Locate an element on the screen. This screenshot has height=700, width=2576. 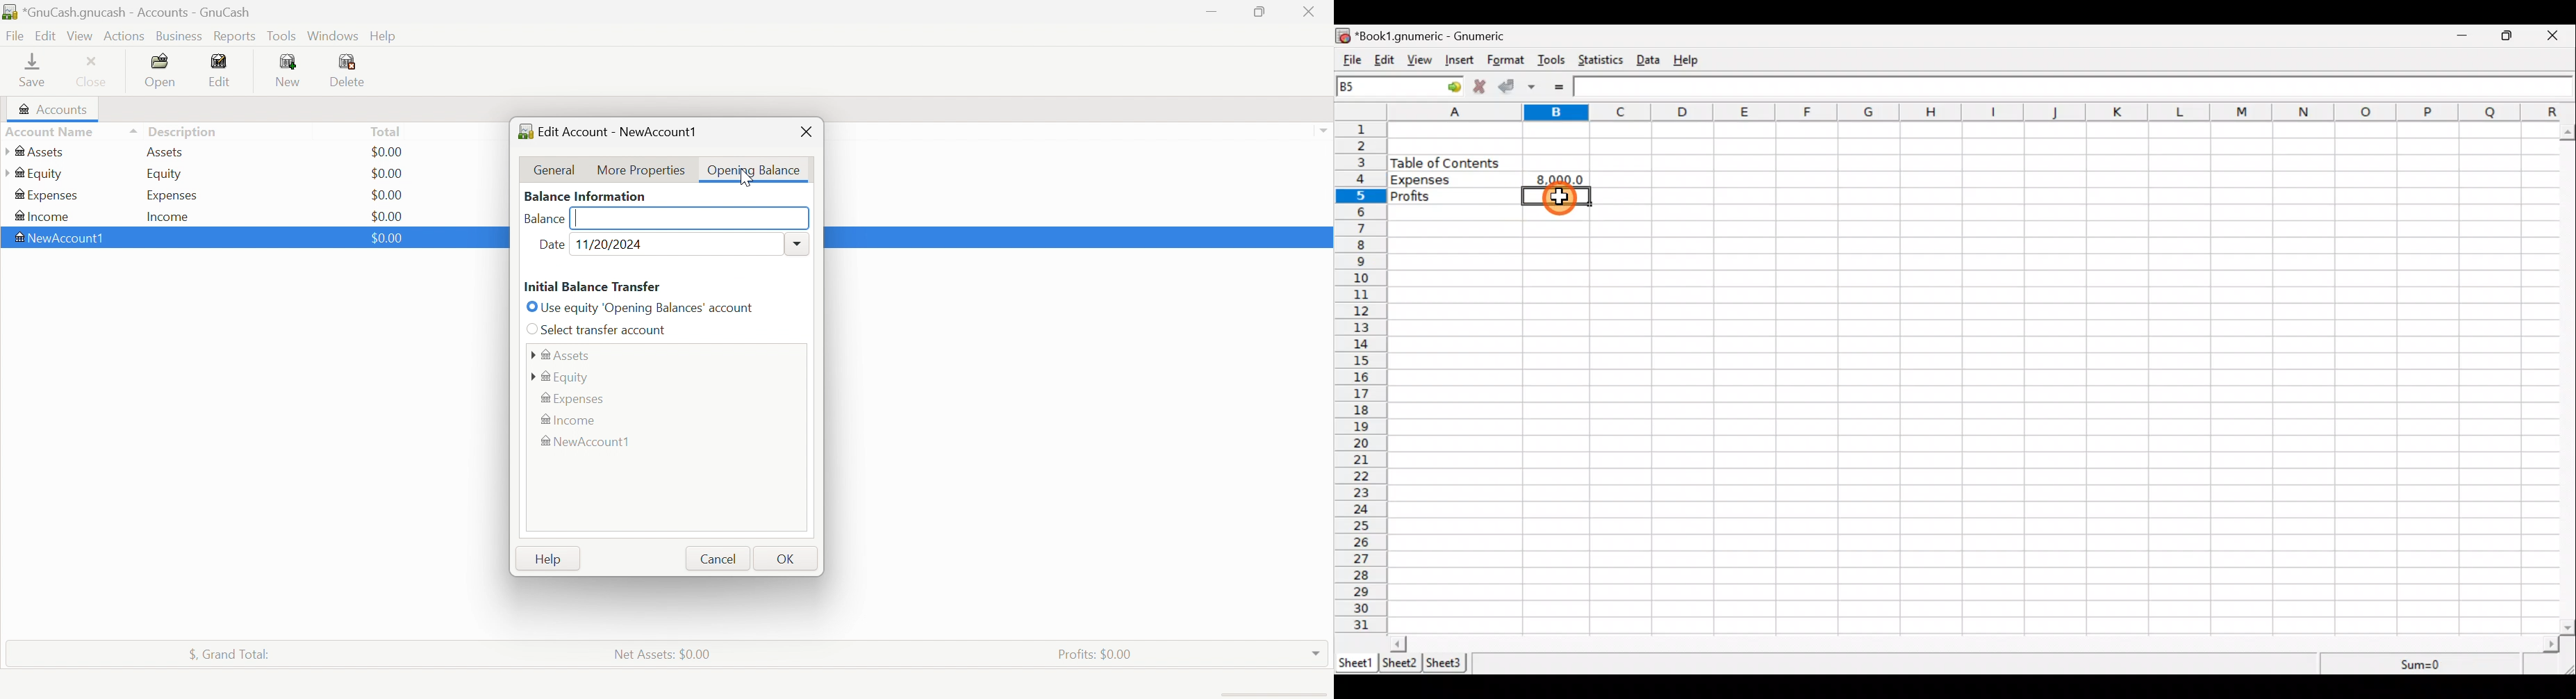
Maximize/Minimize is located at coordinates (2511, 36).